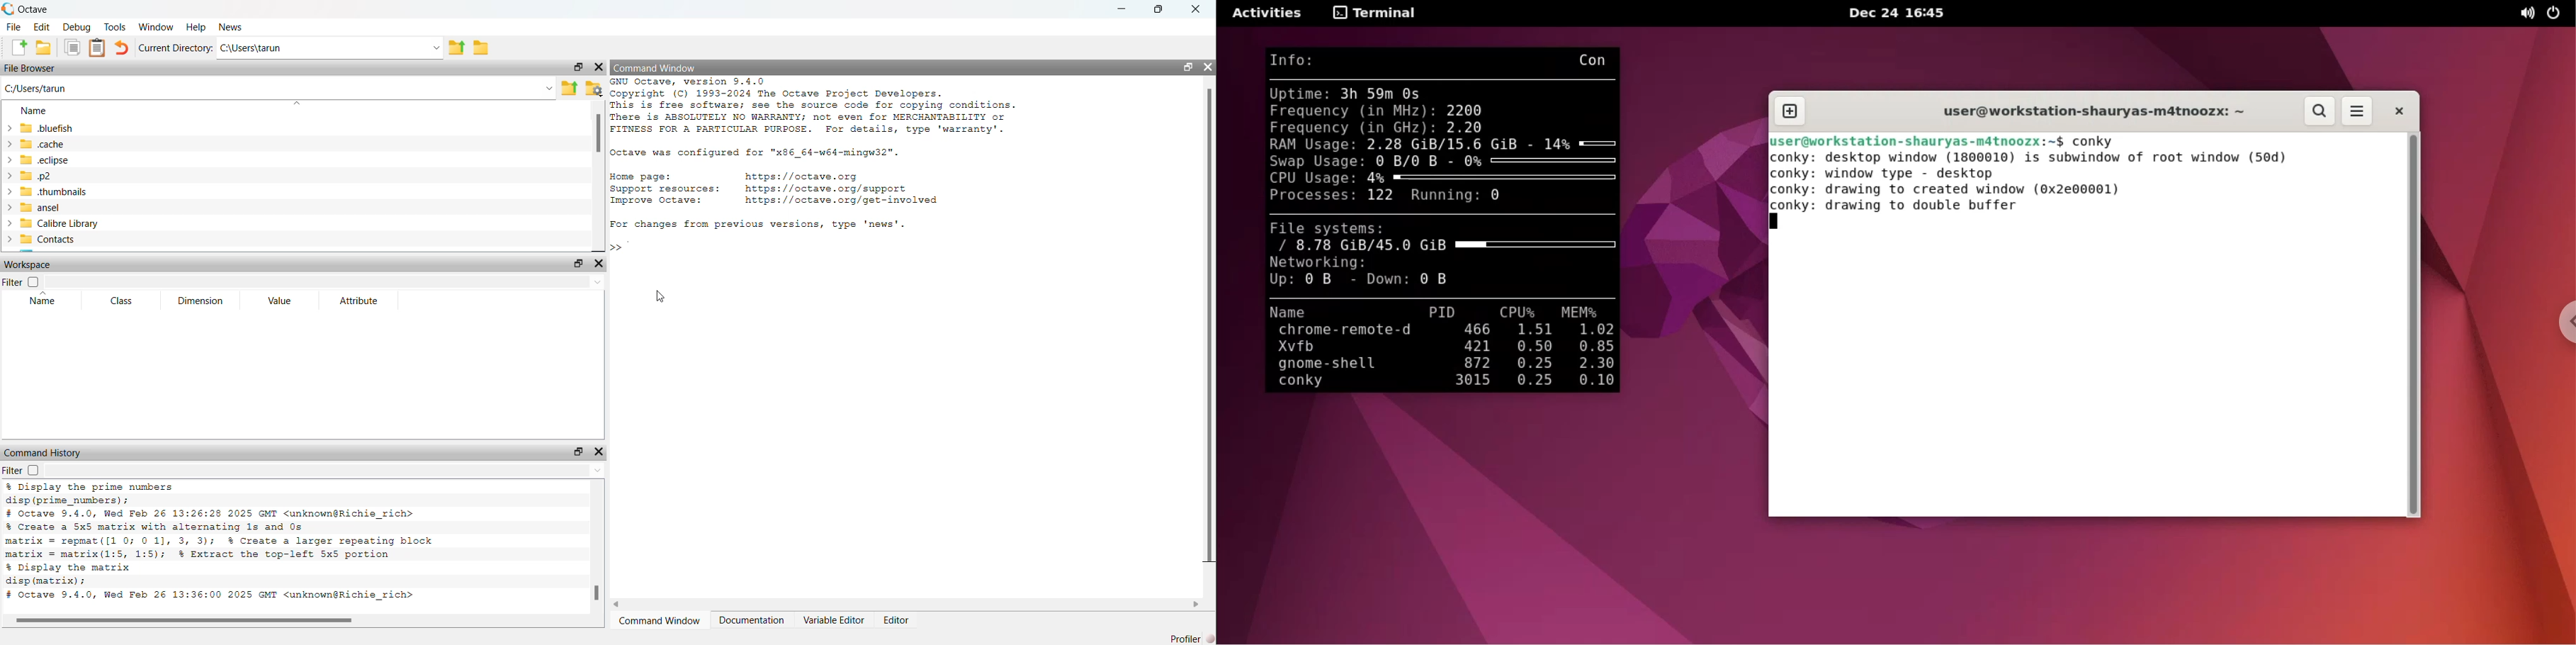 The image size is (2576, 672). What do you see at coordinates (60, 191) in the screenshot?
I see `.thumbnails` at bounding box center [60, 191].